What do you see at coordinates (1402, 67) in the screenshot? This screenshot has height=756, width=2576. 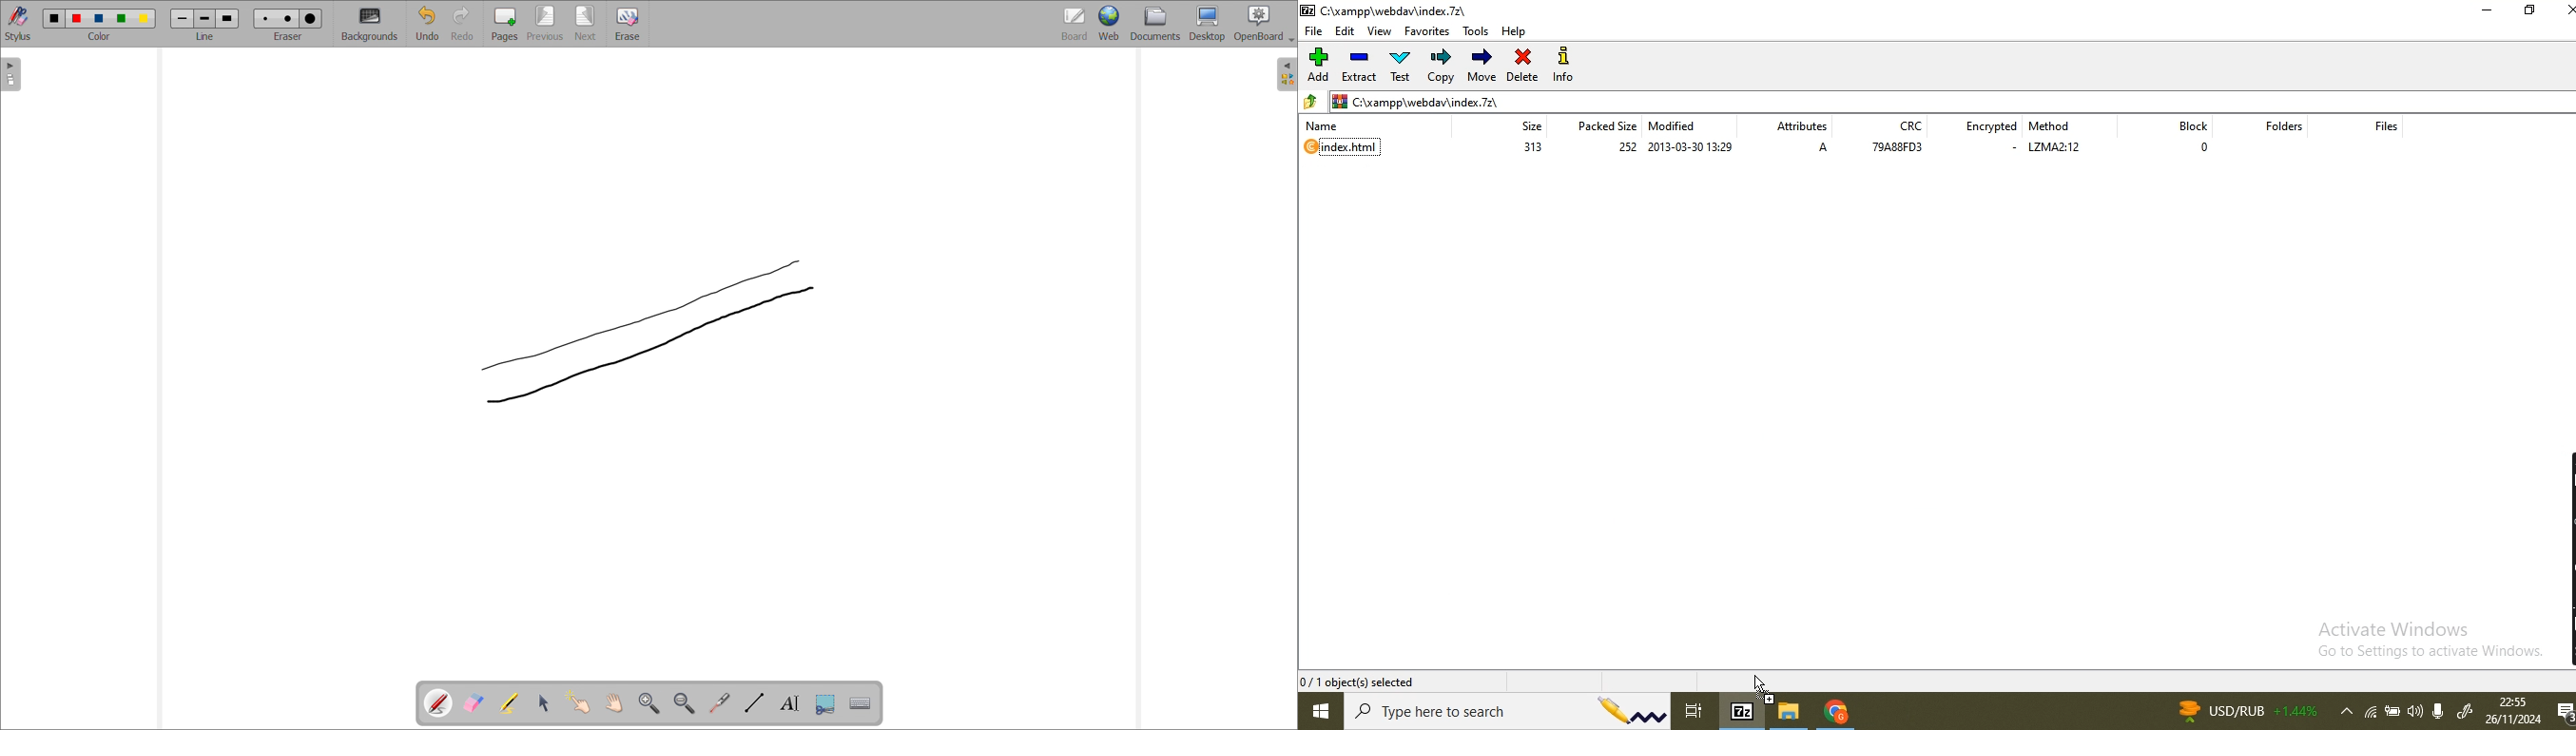 I see `test` at bounding box center [1402, 67].